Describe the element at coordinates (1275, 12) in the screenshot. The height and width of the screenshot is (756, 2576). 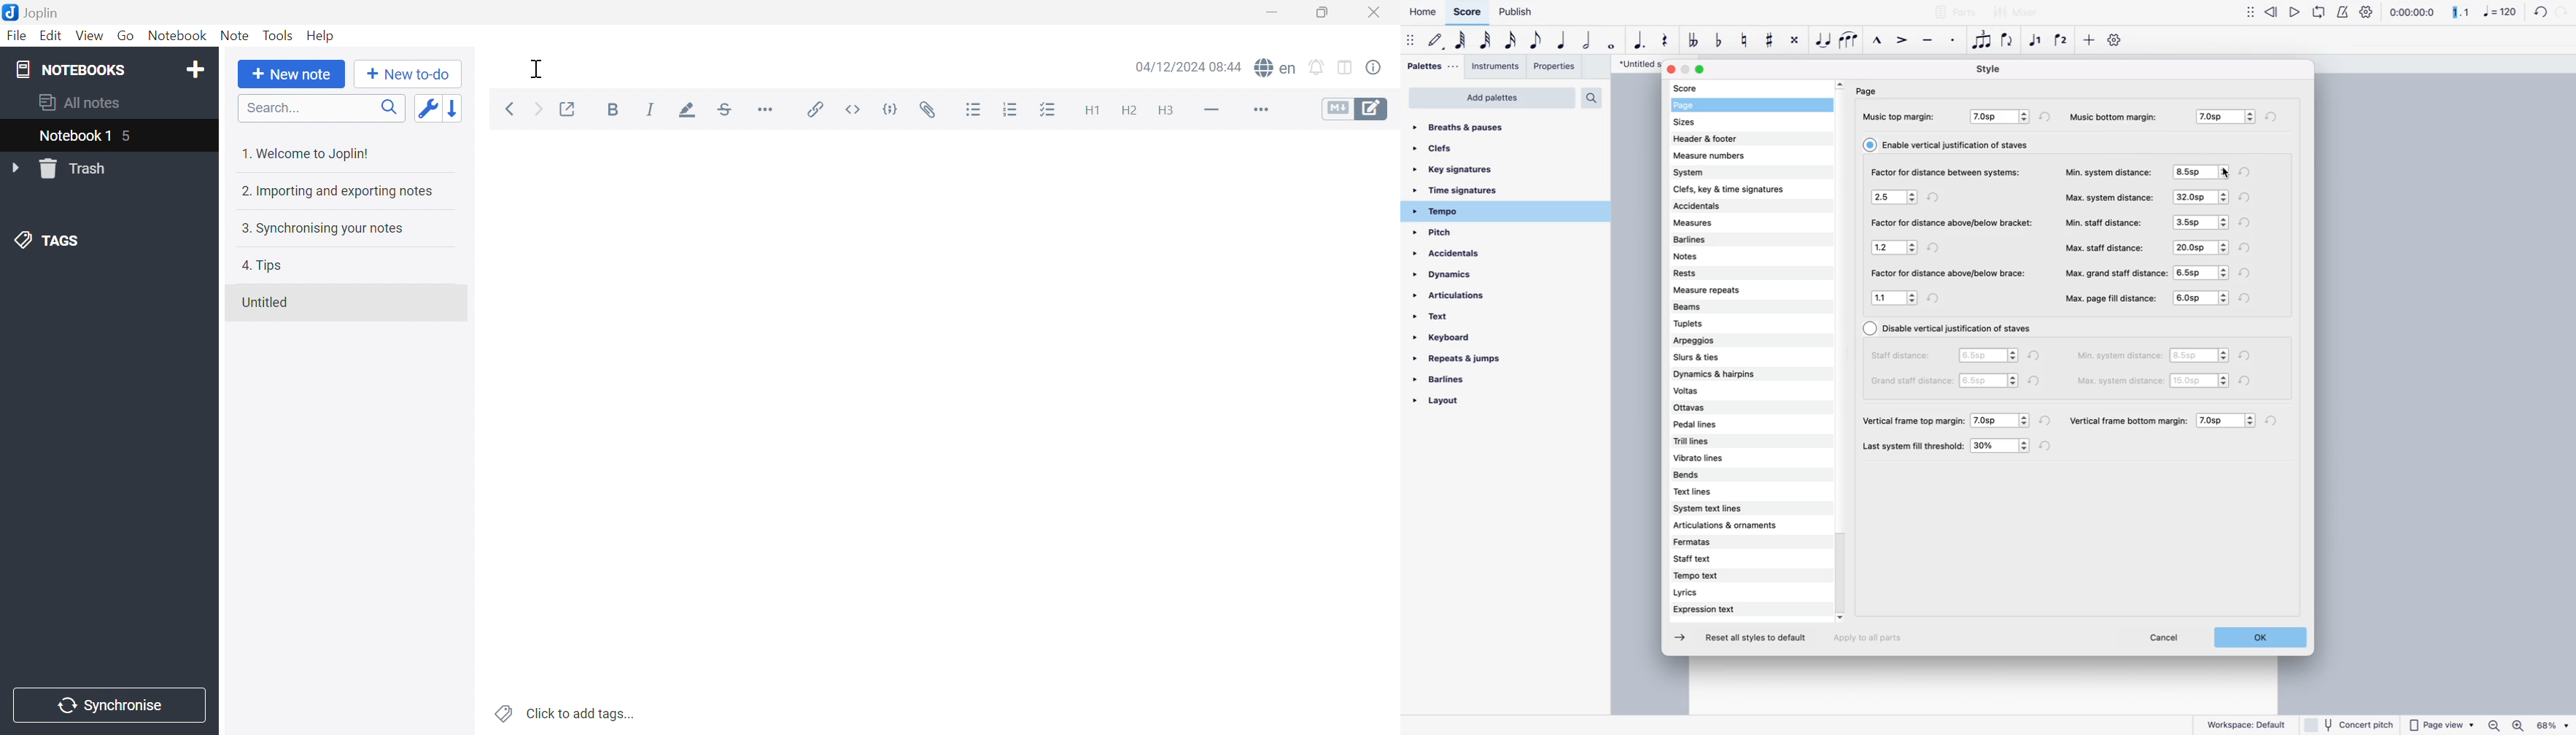
I see `Minimize` at that location.